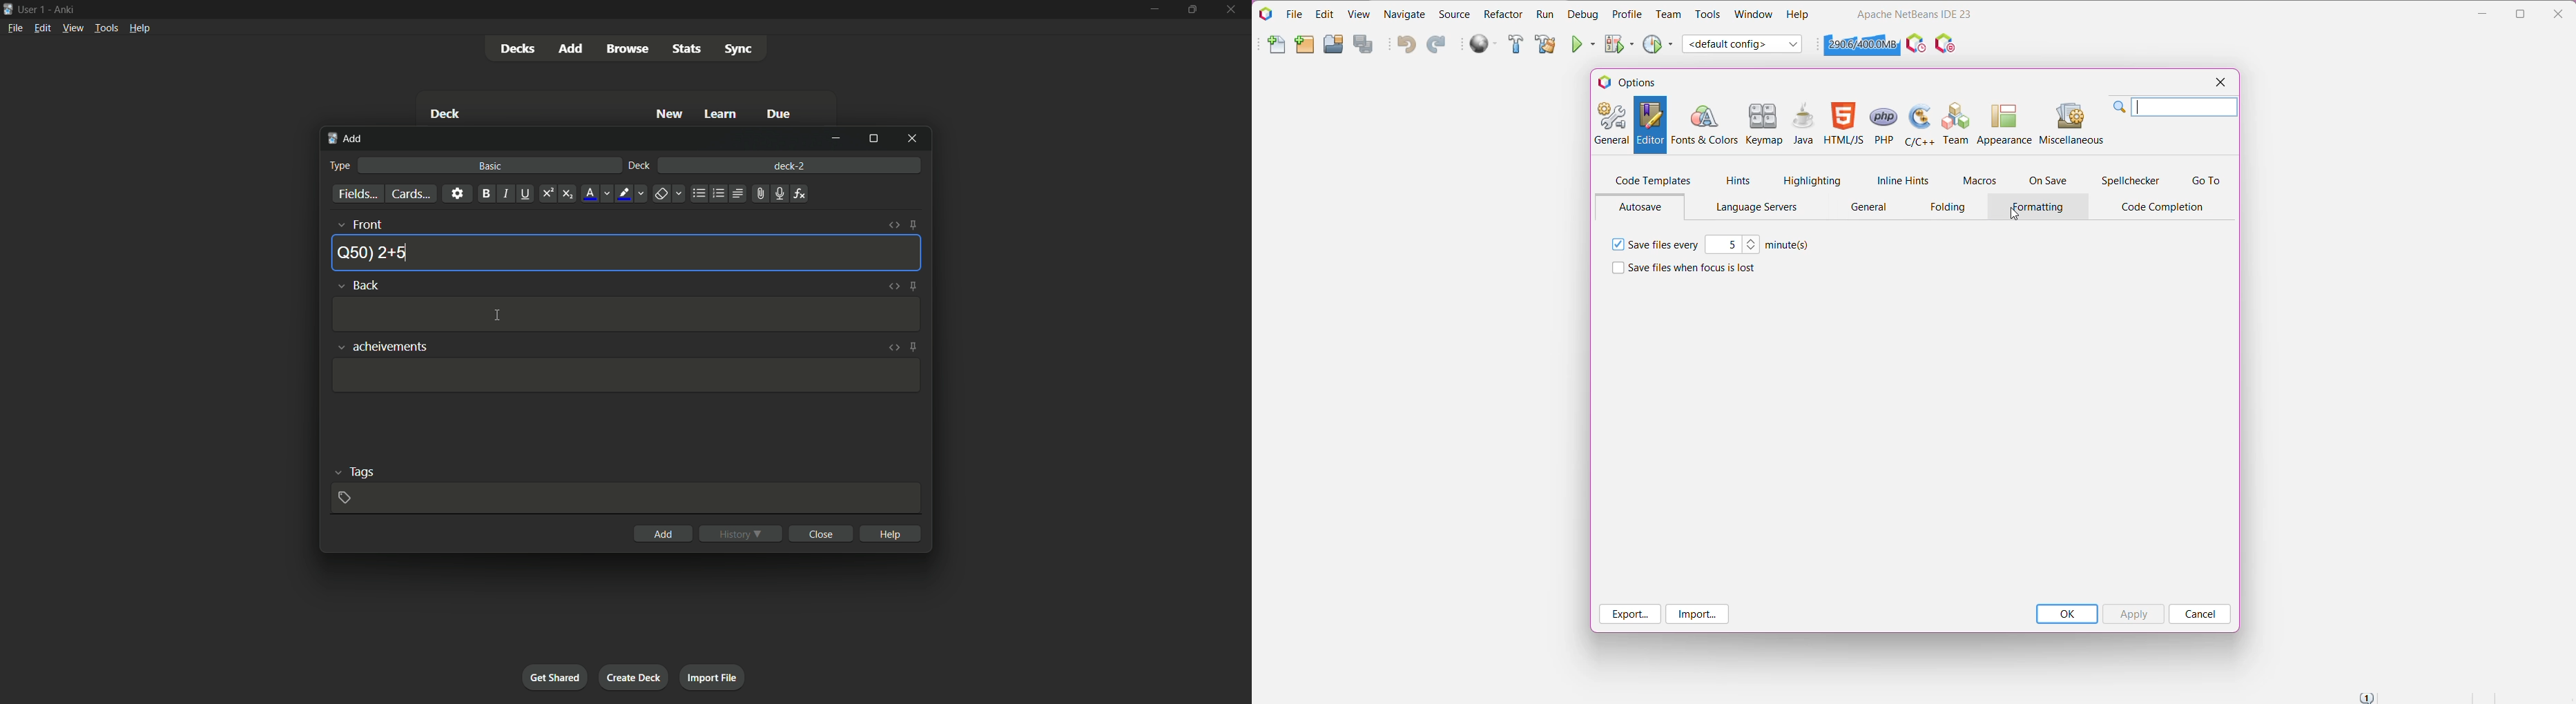  Describe the element at coordinates (893, 226) in the screenshot. I see `toggle html editor` at that location.